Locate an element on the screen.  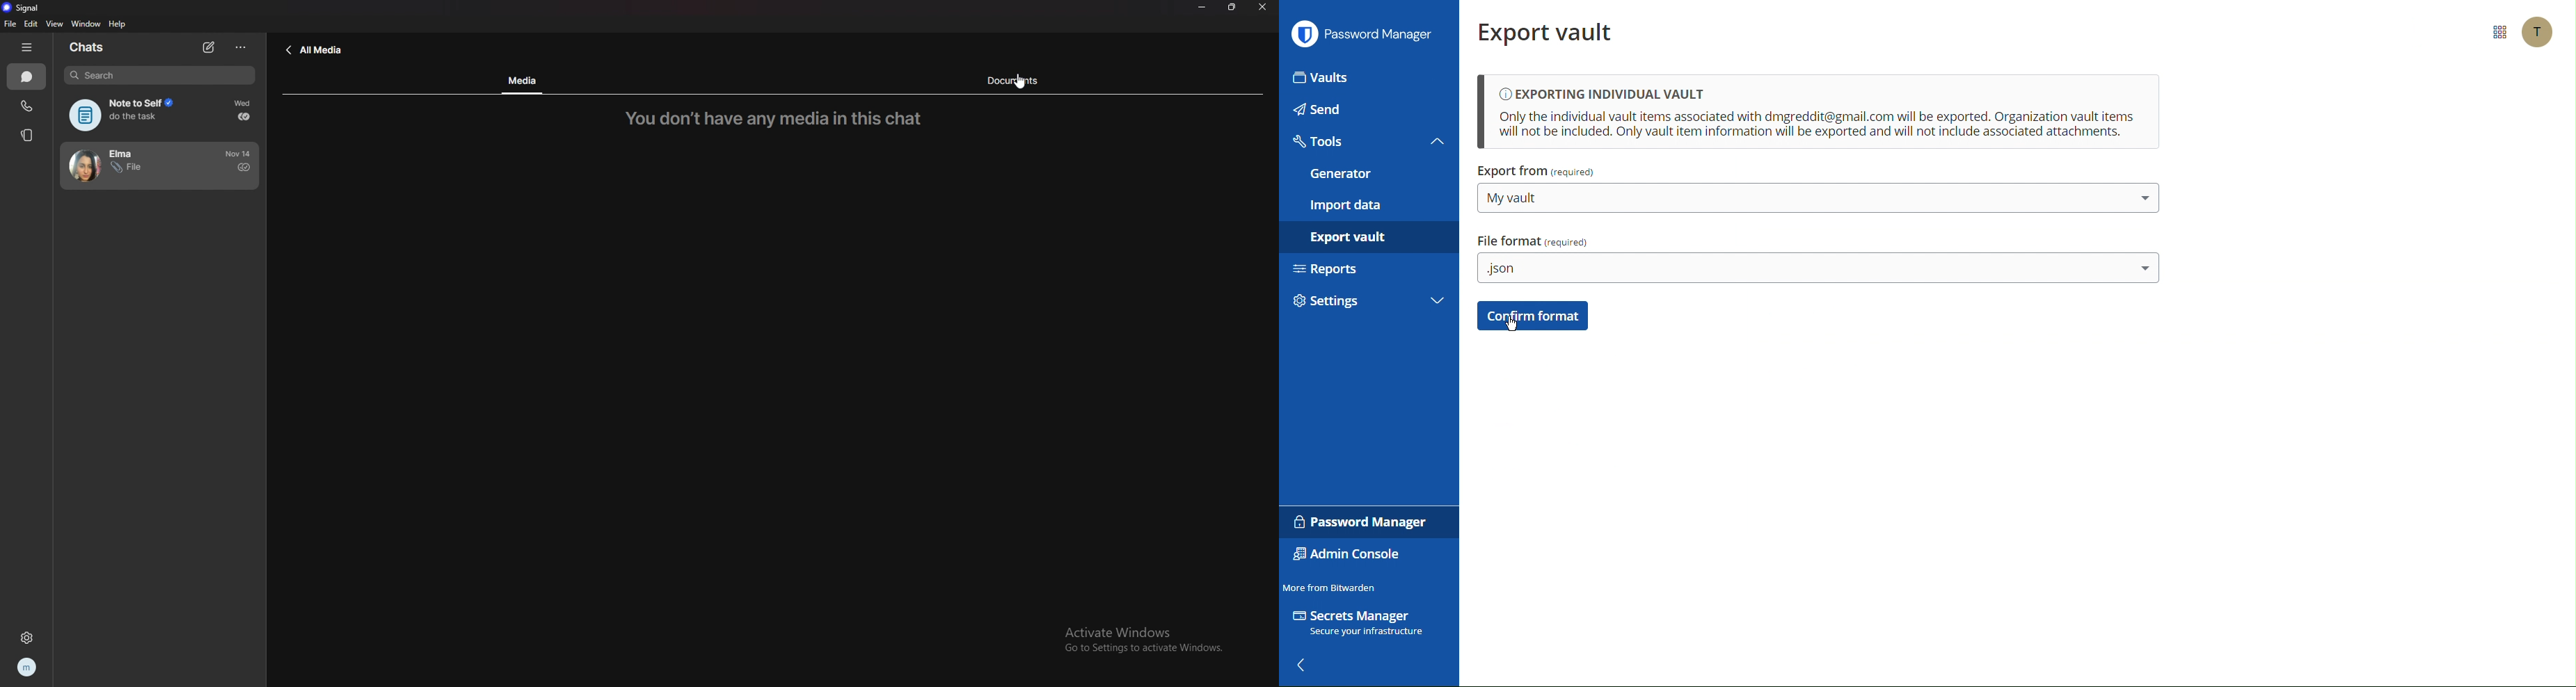
delivered is located at coordinates (244, 116).